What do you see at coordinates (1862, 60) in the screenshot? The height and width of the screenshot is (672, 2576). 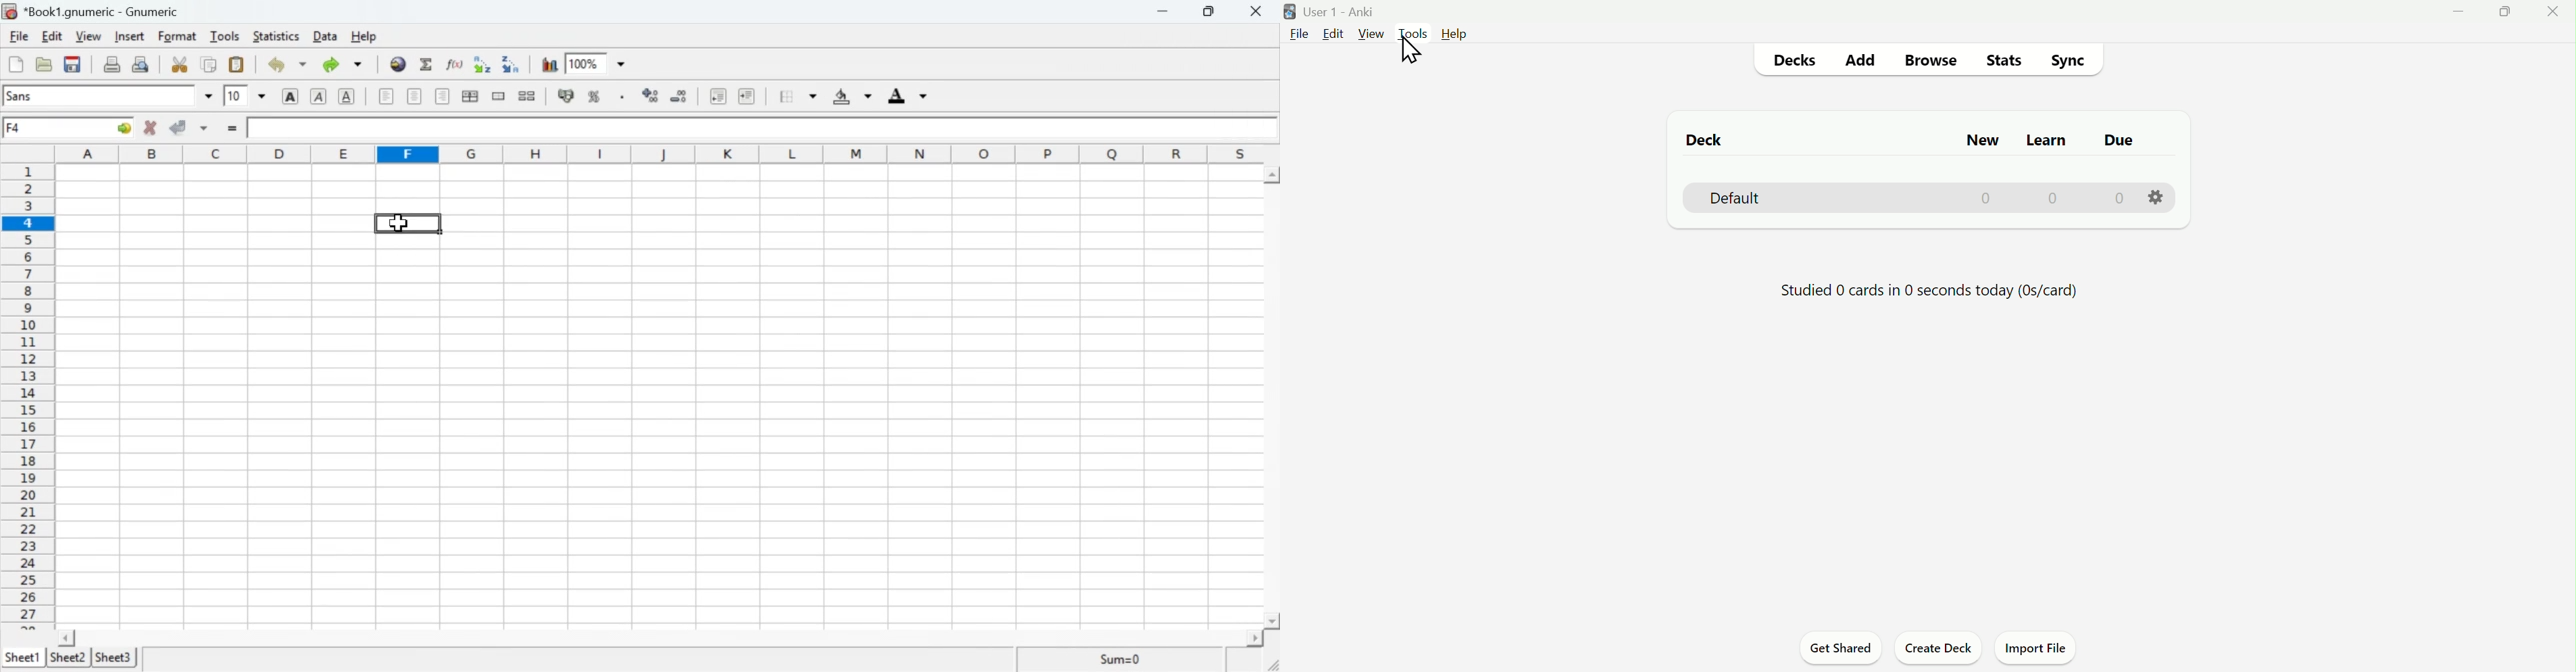 I see `Add` at bounding box center [1862, 60].